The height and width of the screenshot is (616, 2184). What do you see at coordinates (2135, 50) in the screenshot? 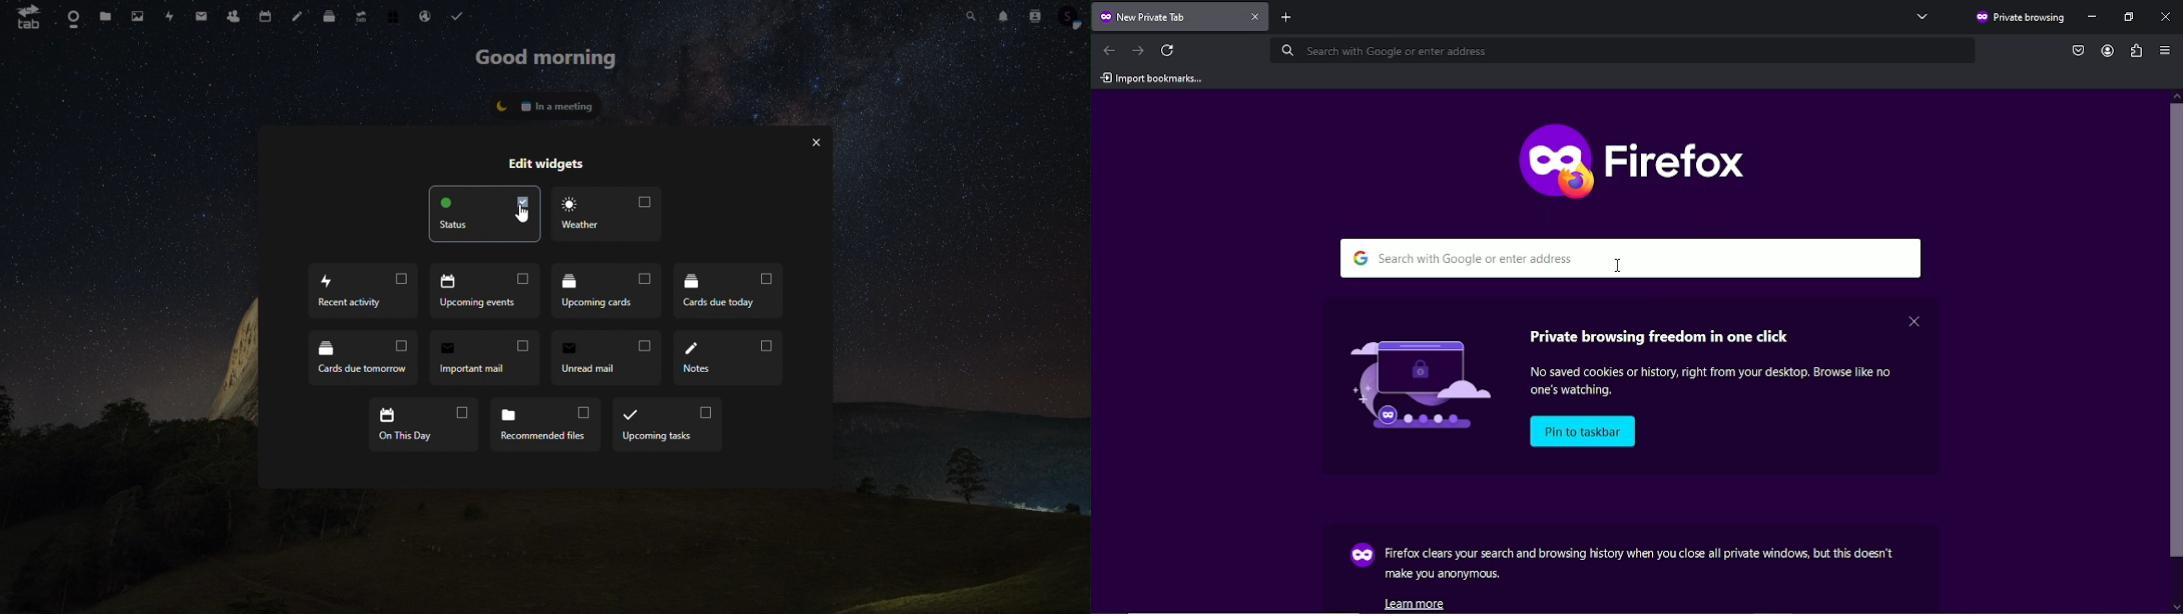
I see `extensions` at bounding box center [2135, 50].